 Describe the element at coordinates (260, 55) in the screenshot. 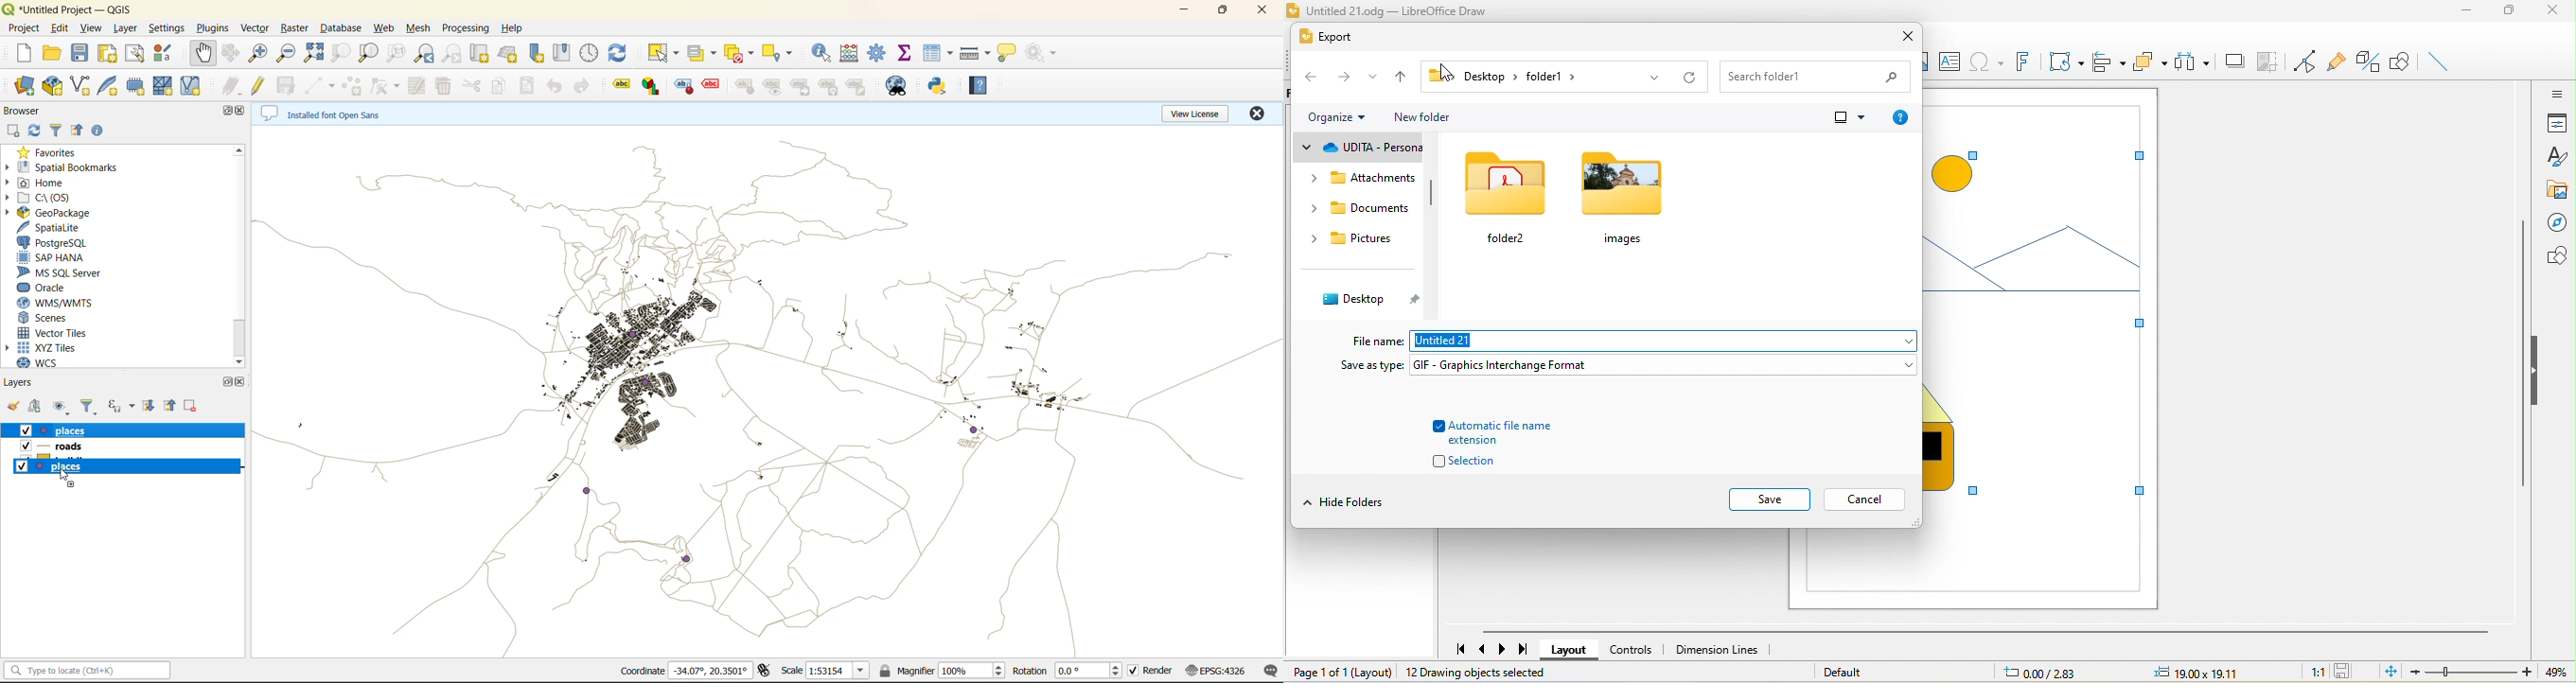

I see `zoom in` at that location.